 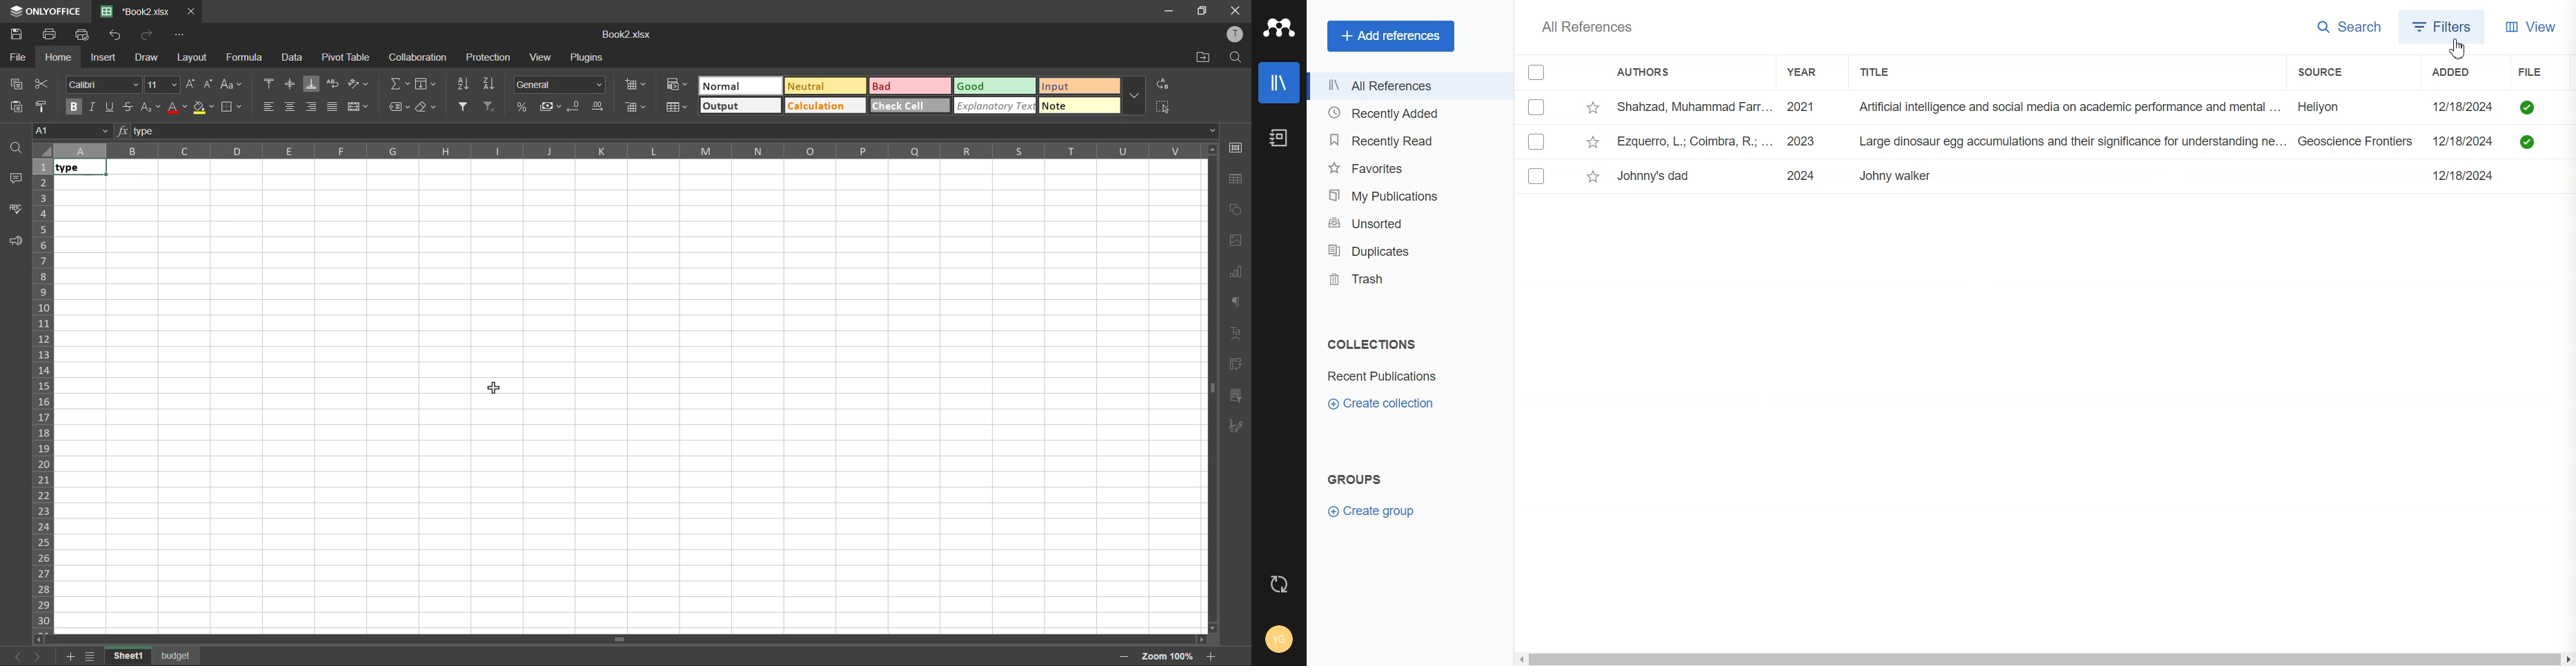 I want to click on decrement size, so click(x=211, y=85).